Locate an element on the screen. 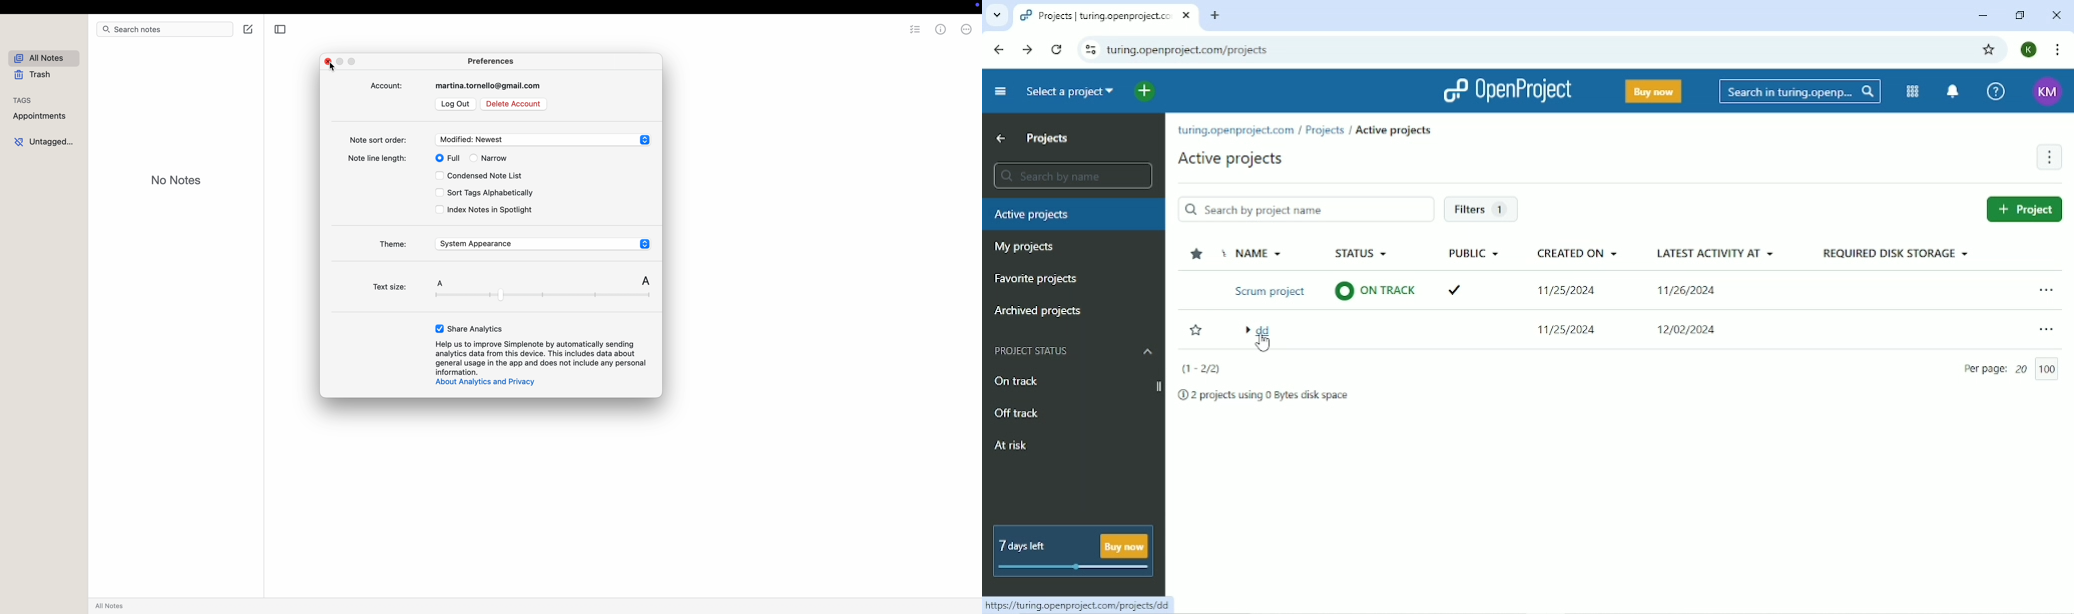 The height and width of the screenshot is (616, 2100). all notes is located at coordinates (111, 607).